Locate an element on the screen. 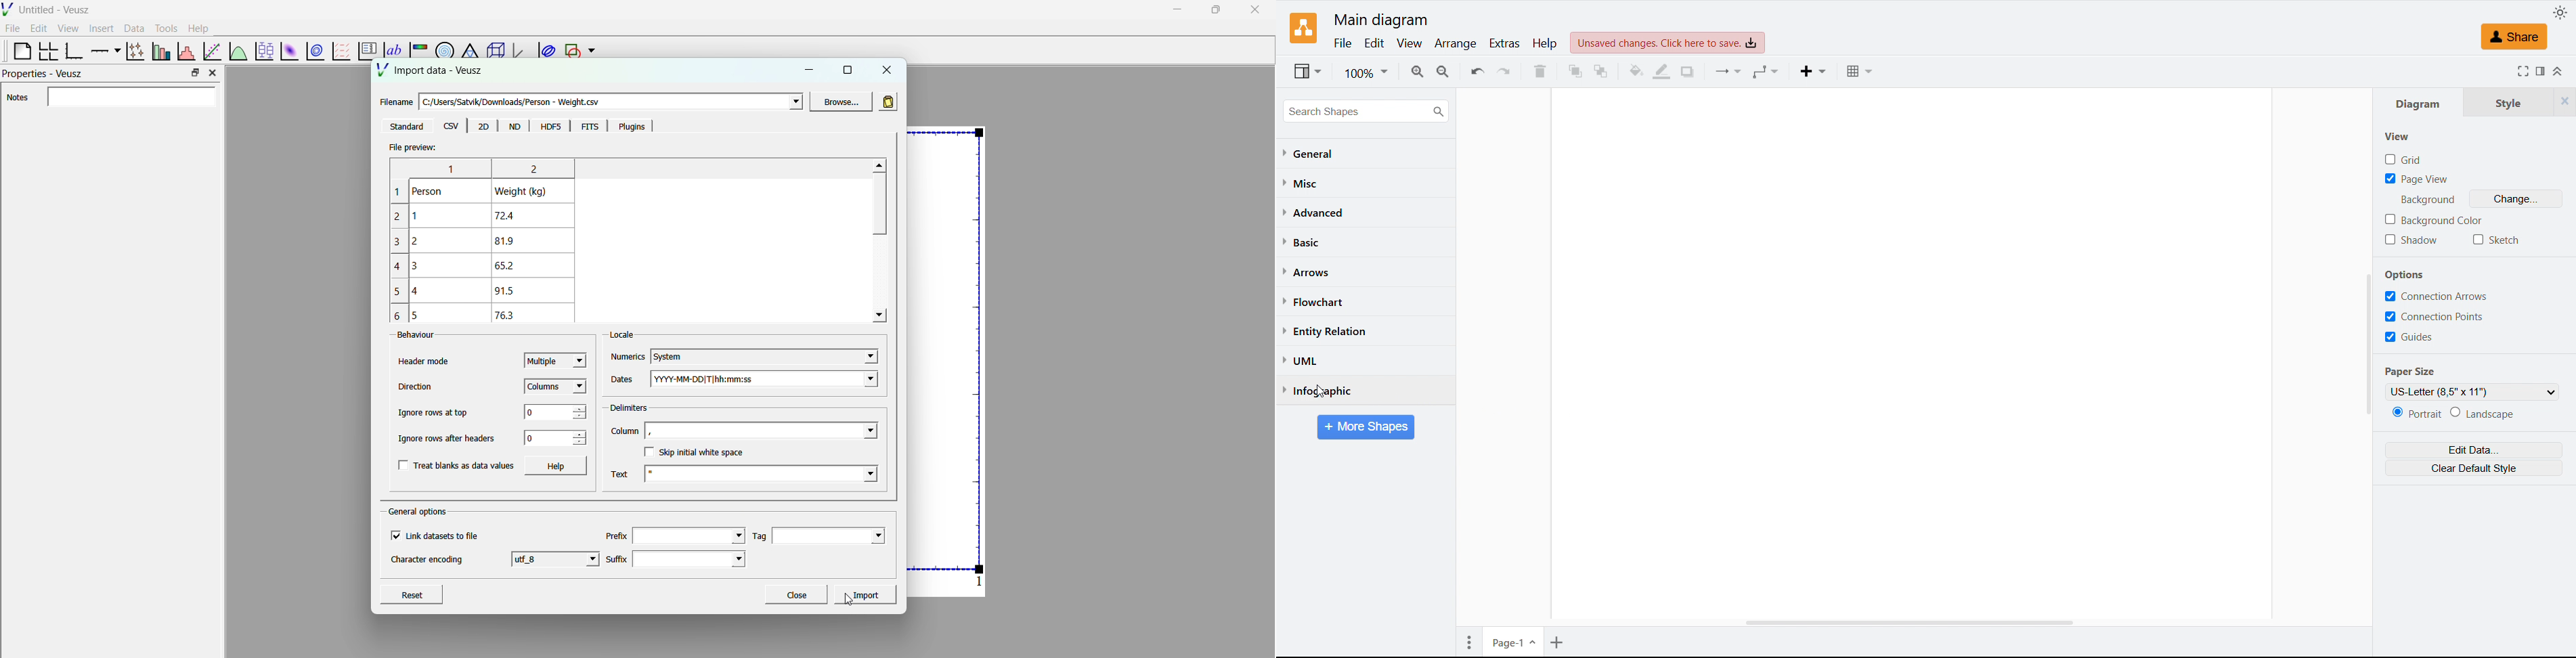 The height and width of the screenshot is (672, 2576). 2D is located at coordinates (483, 126).